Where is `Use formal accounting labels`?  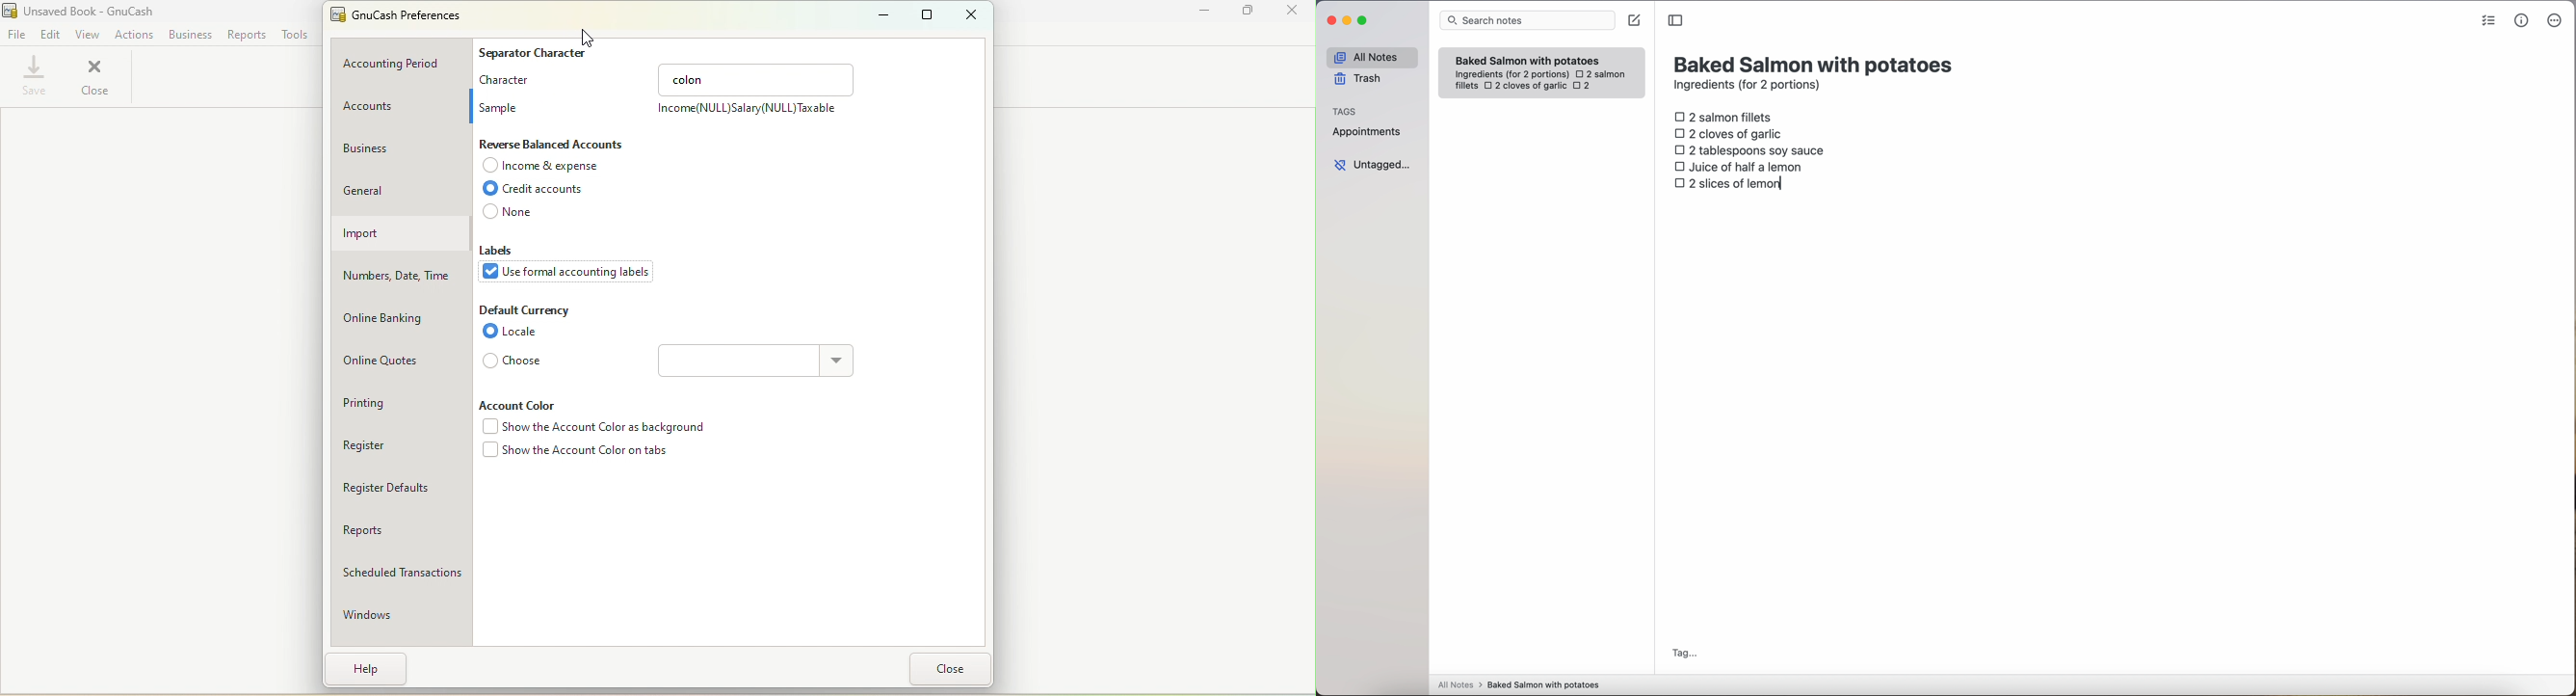
Use formal accounting labels is located at coordinates (570, 274).